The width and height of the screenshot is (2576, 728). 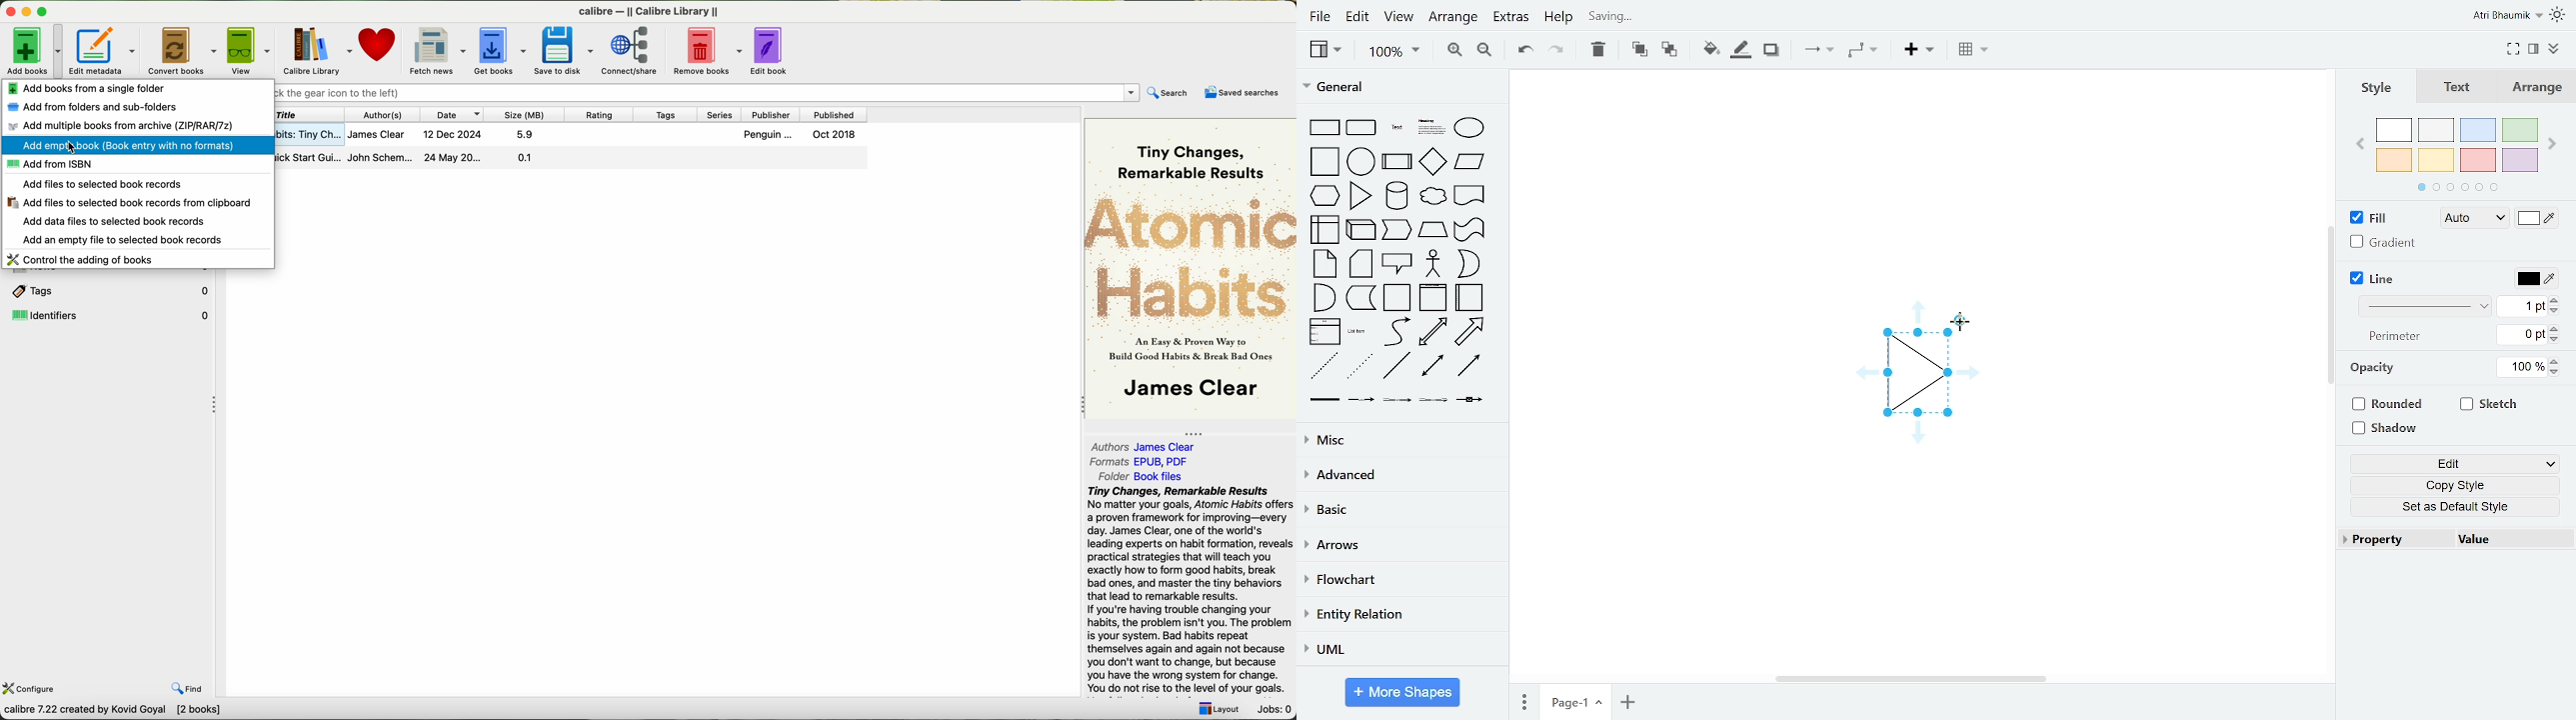 I want to click on connector, so click(x=1818, y=50).